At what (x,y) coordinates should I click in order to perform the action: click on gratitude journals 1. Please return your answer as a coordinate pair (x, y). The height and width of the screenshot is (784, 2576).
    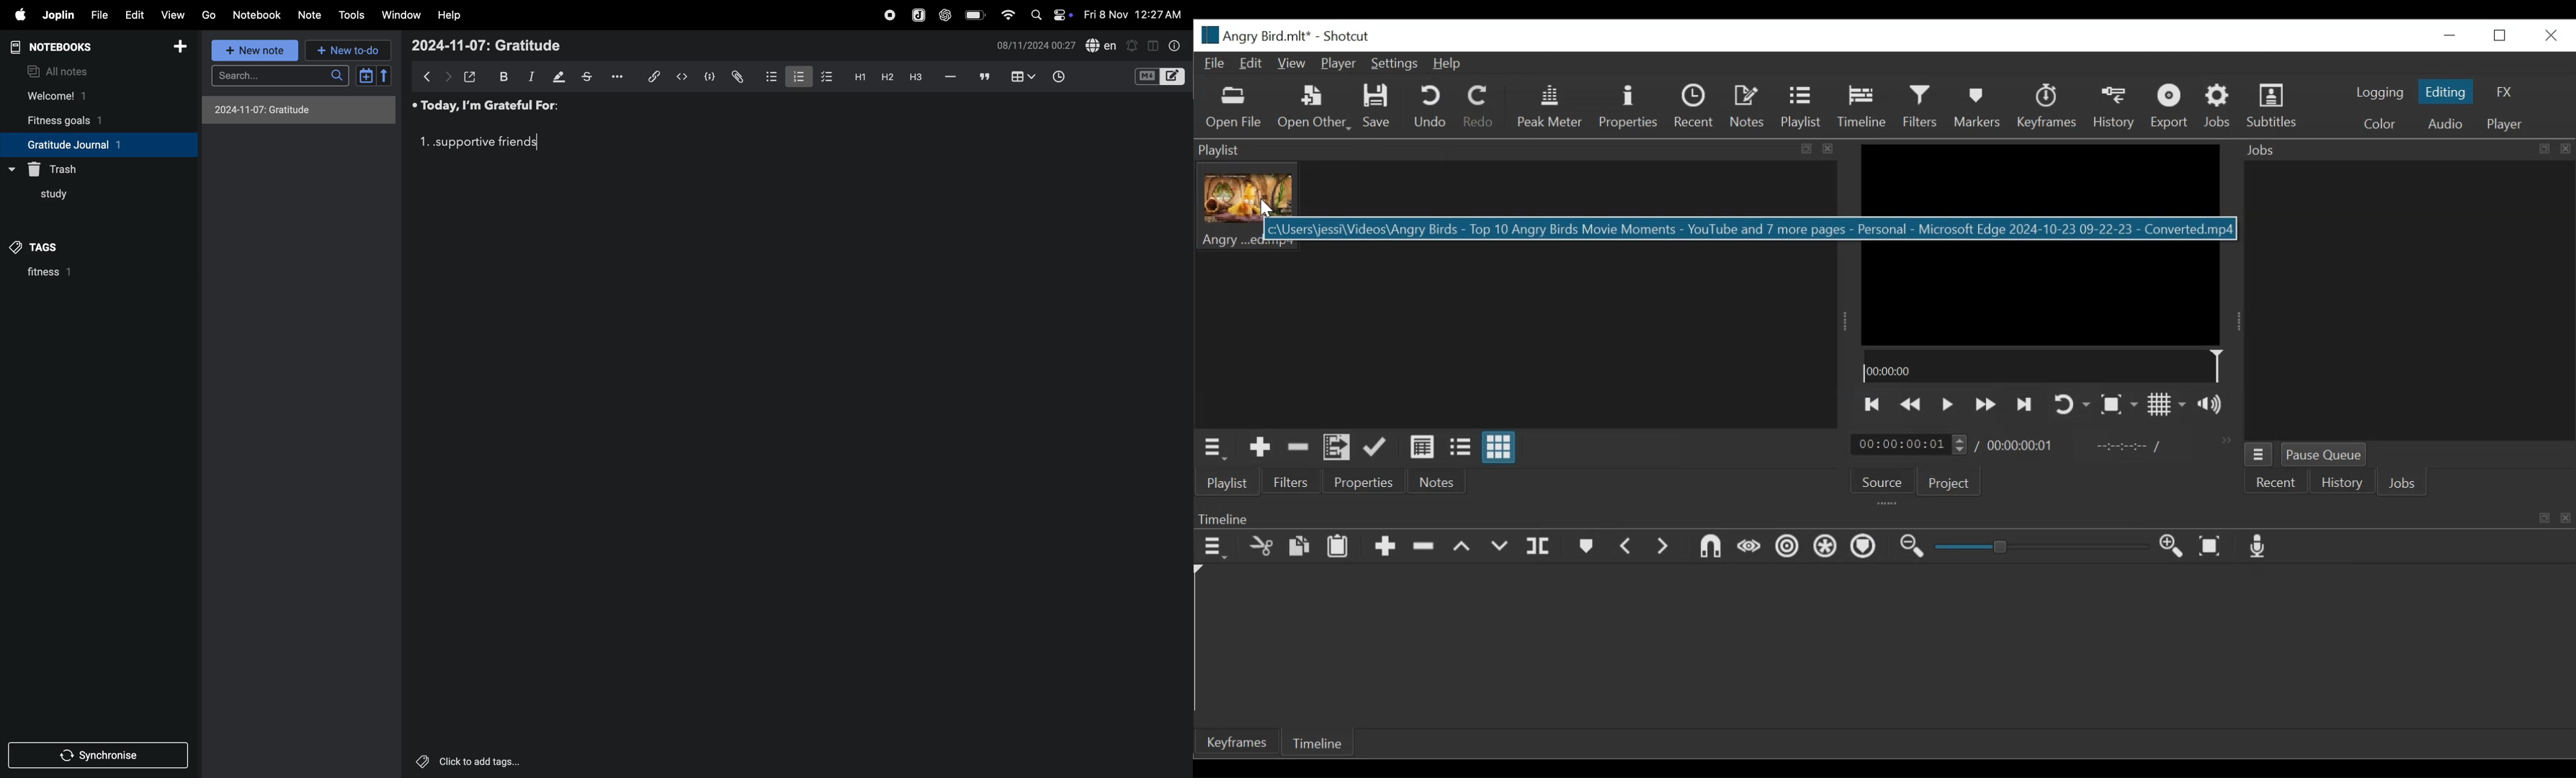
    Looking at the image, I should click on (89, 144).